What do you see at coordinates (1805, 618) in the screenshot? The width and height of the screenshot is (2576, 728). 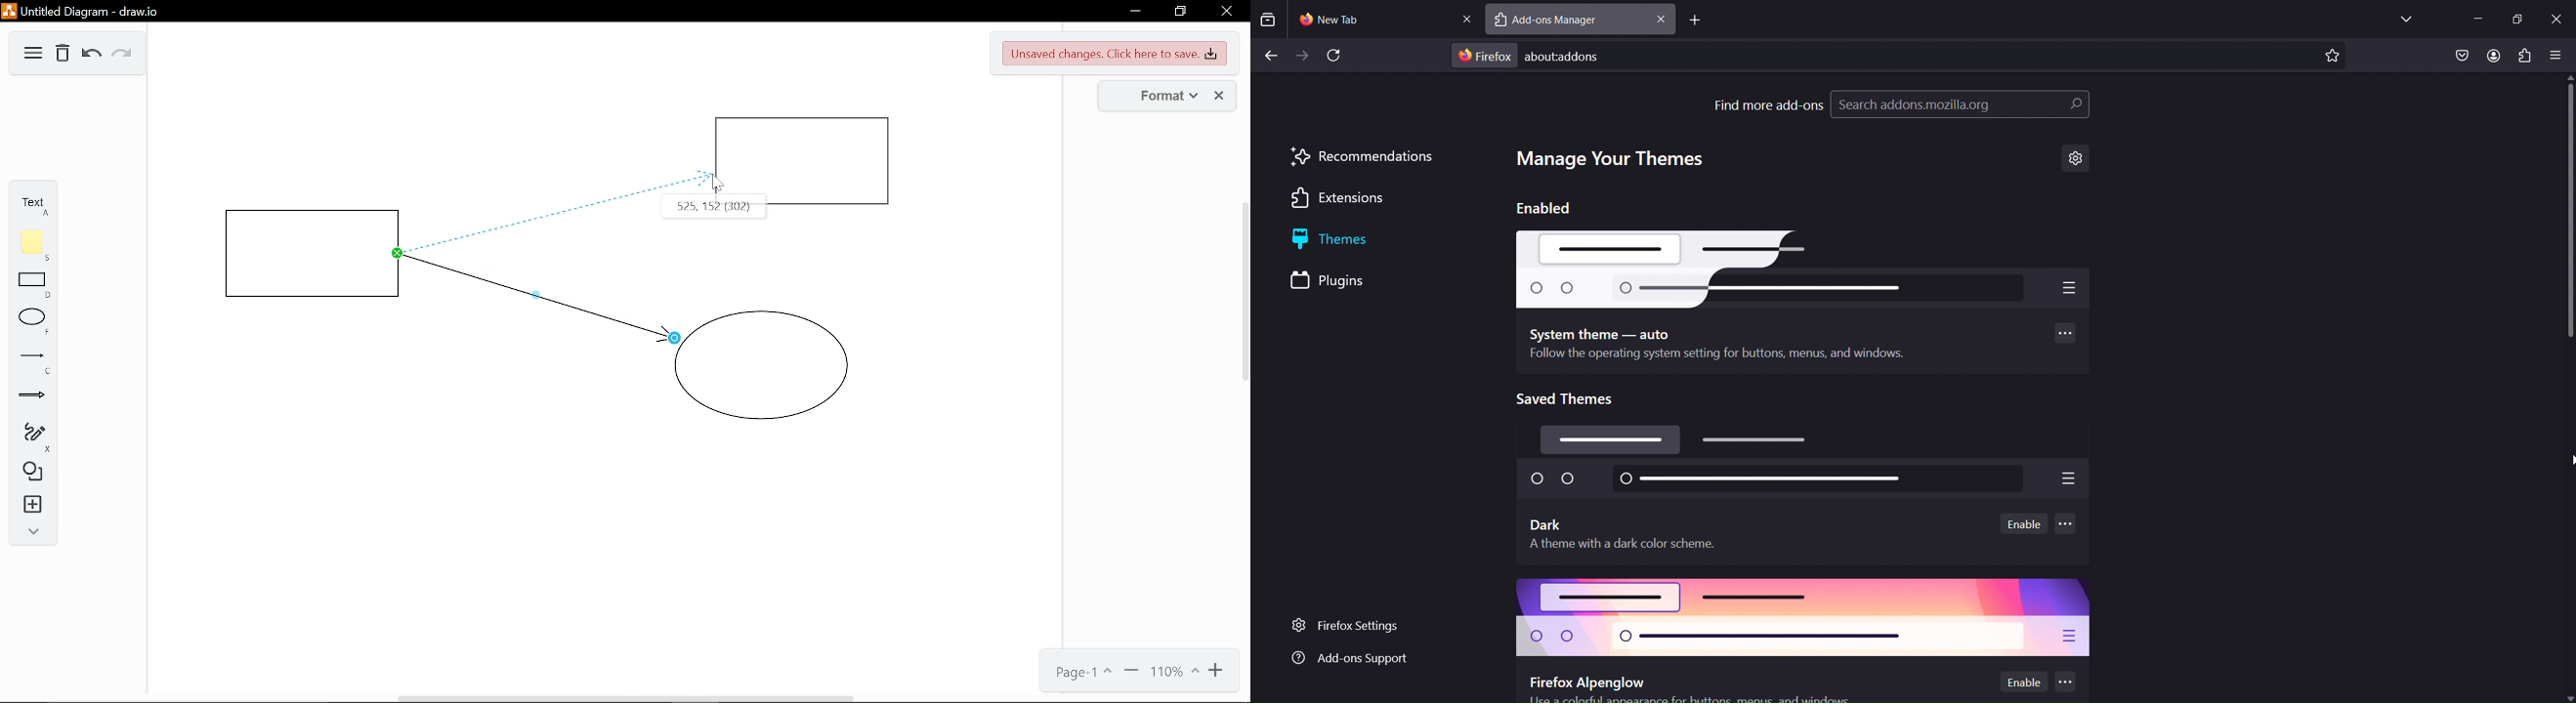 I see `firefox alpenglow` at bounding box center [1805, 618].